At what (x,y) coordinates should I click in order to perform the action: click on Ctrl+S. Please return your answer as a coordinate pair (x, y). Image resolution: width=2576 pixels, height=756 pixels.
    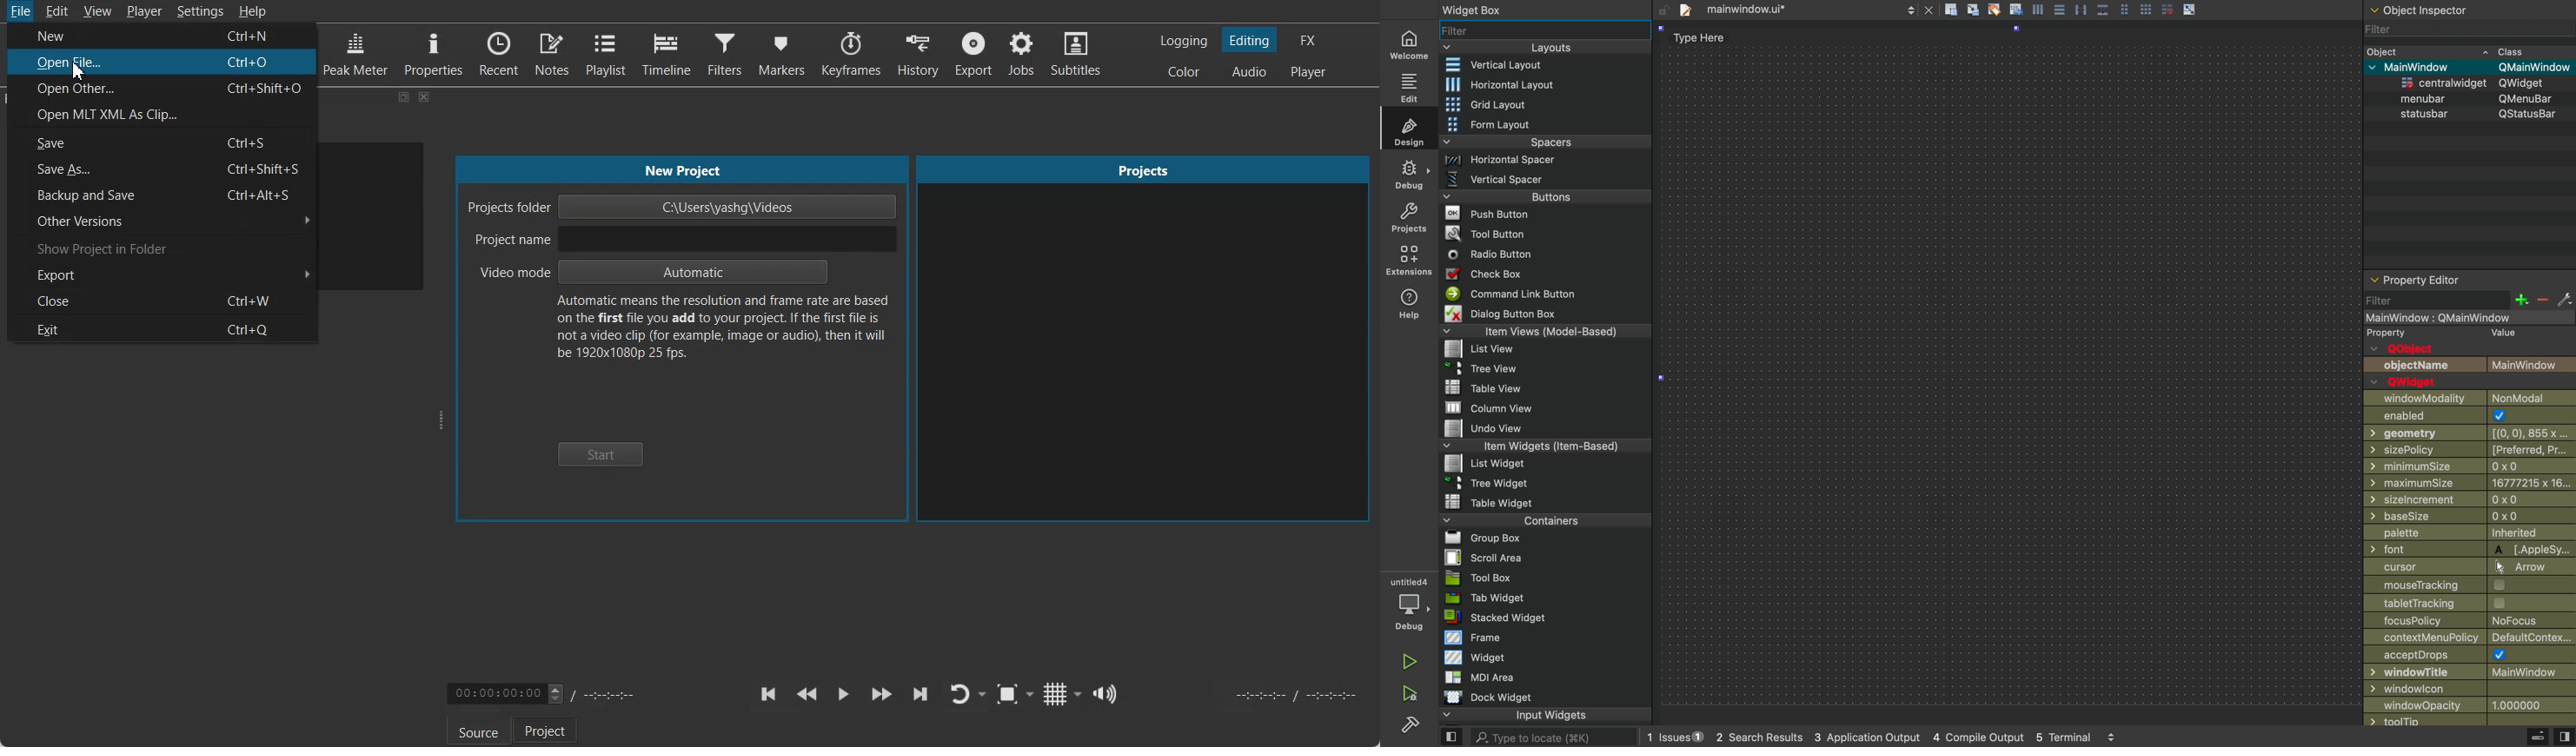
    Looking at the image, I should click on (250, 143).